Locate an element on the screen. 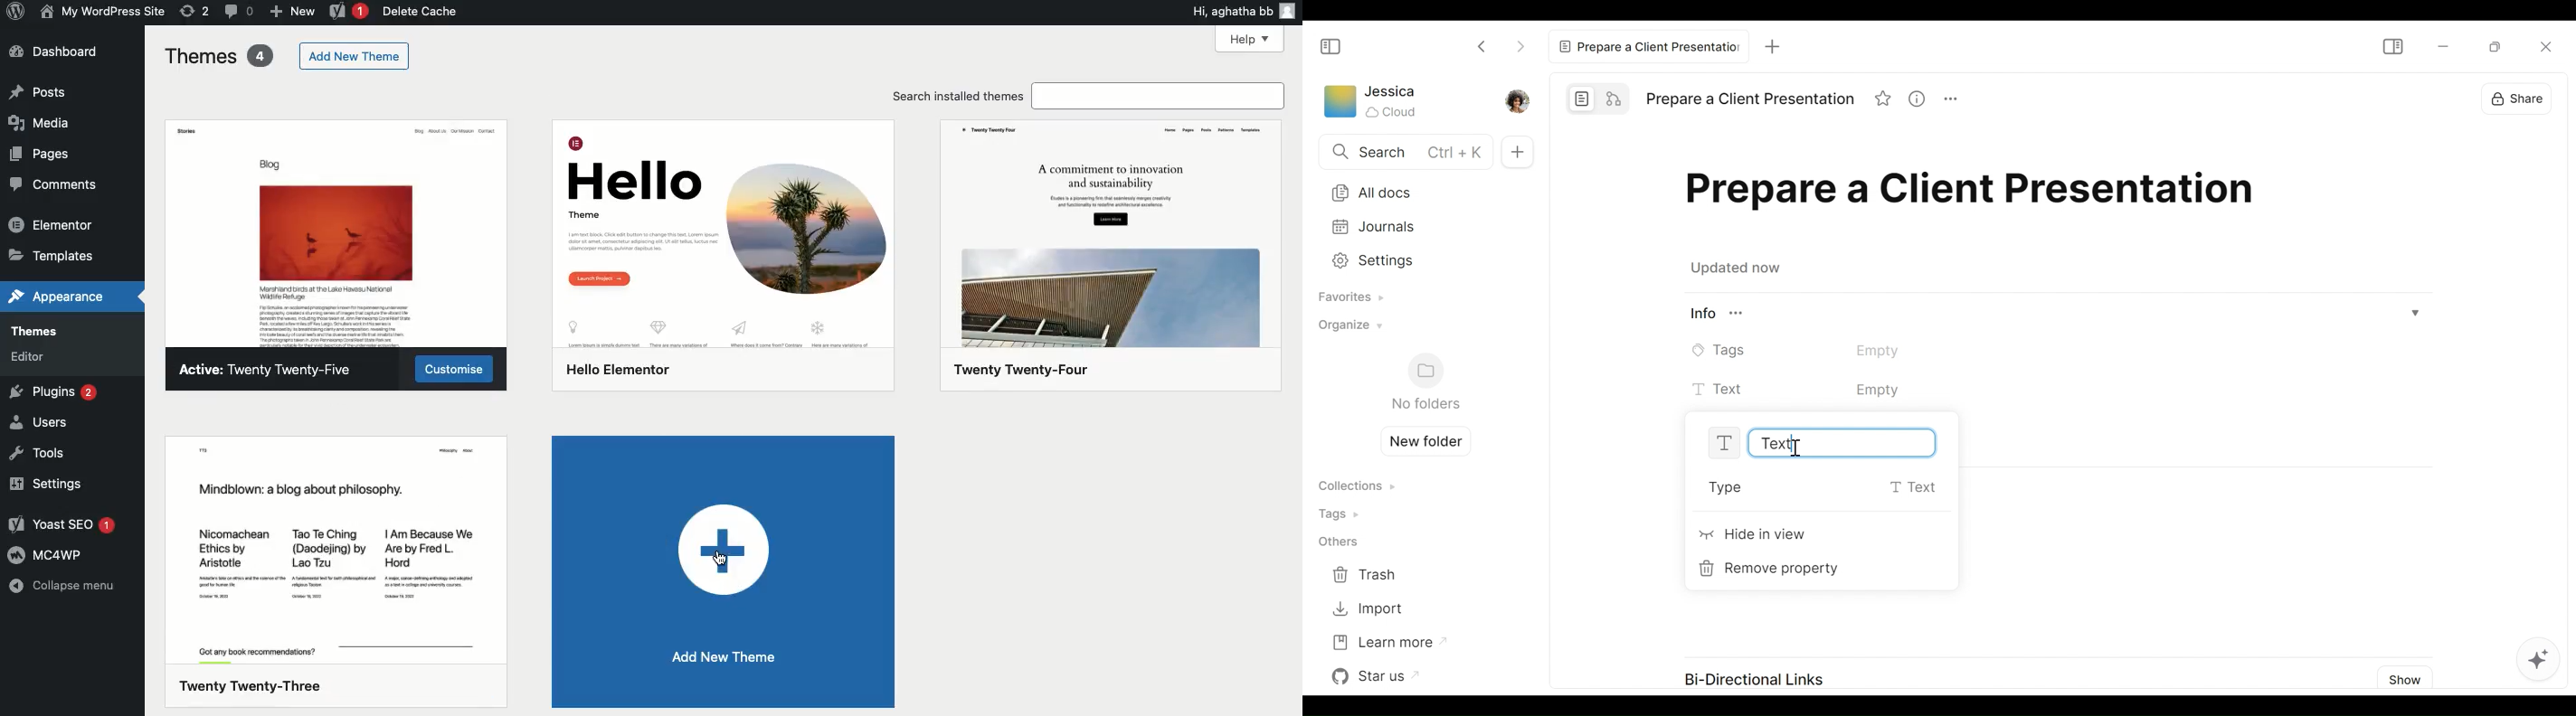 The image size is (2576, 728). Themes 4 is located at coordinates (219, 56).